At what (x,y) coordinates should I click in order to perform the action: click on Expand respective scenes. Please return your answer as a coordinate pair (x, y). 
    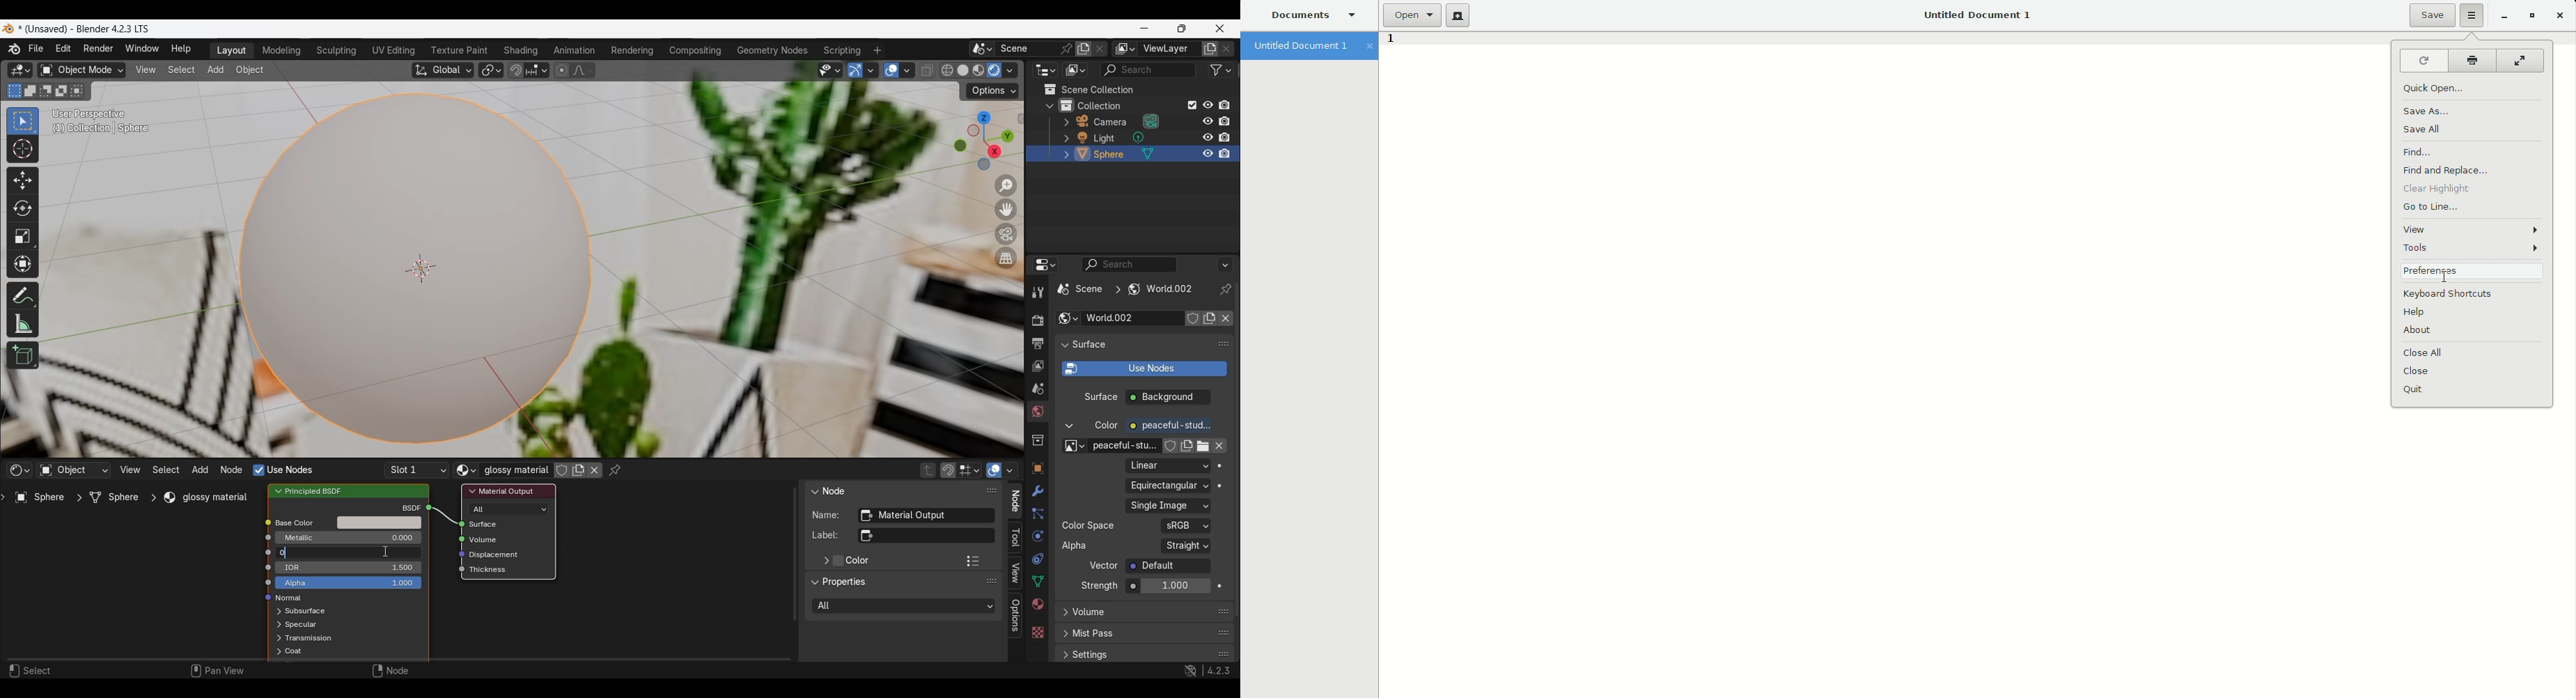
    Looking at the image, I should click on (1062, 124).